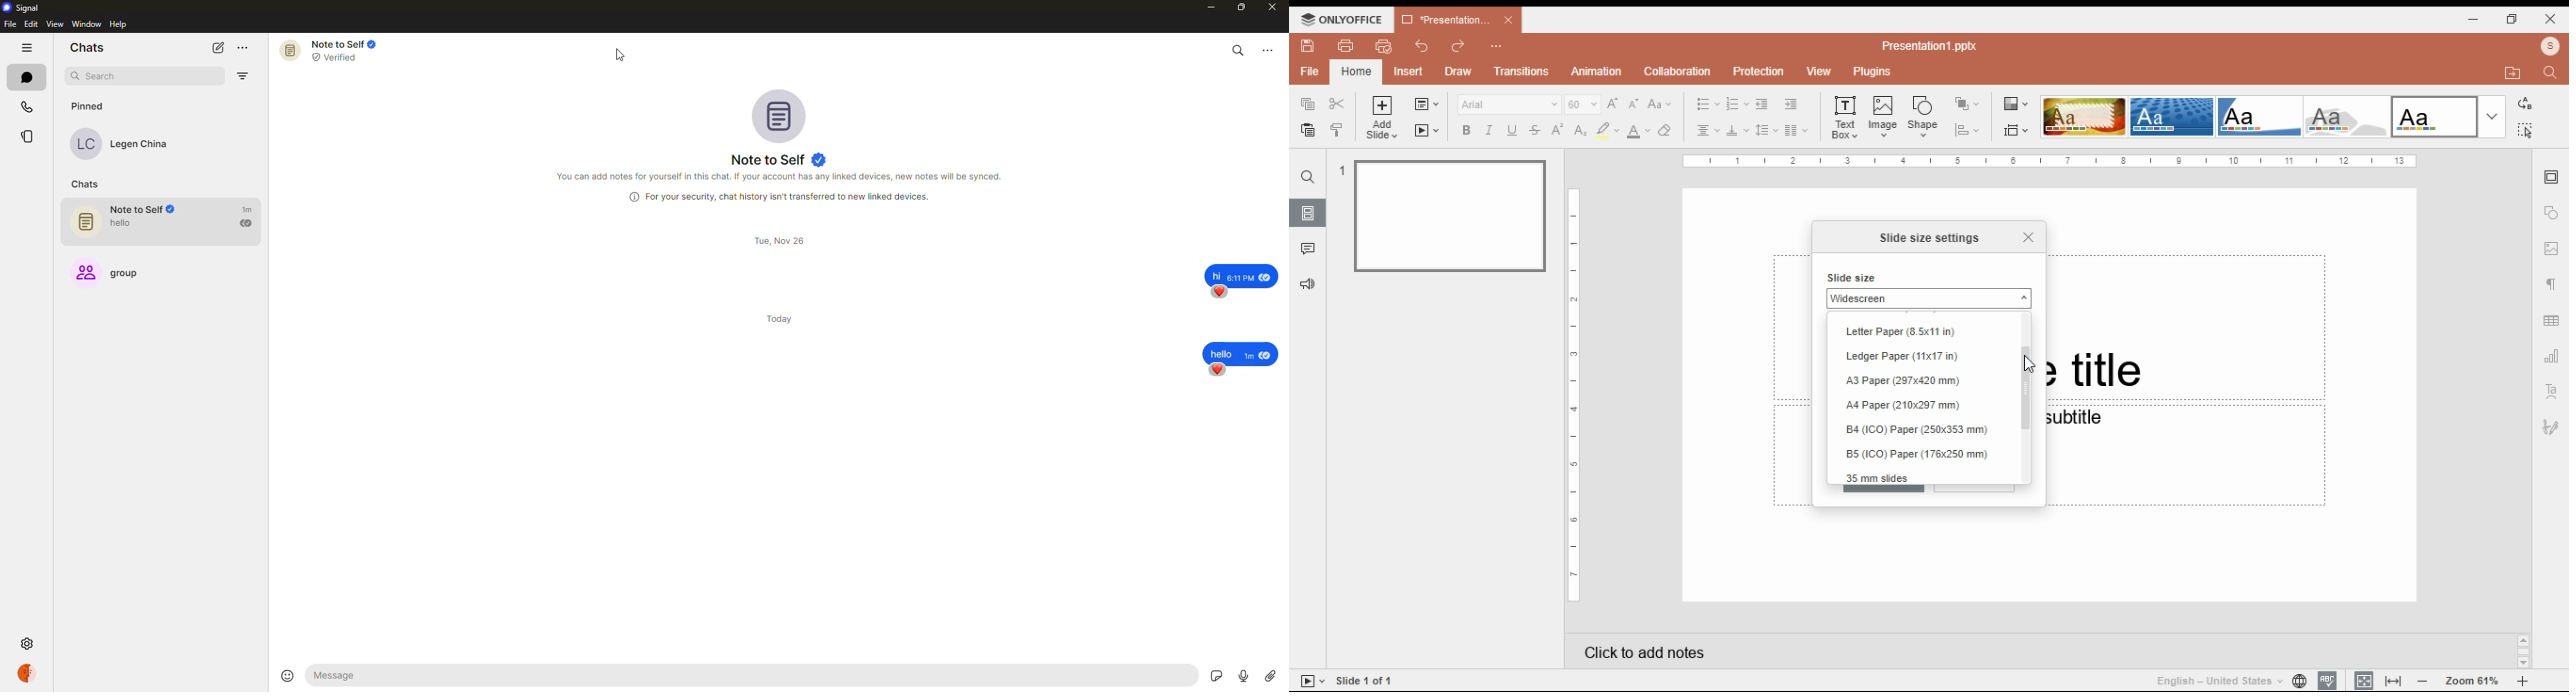 The height and width of the screenshot is (700, 2576). What do you see at coordinates (1901, 333) in the screenshot?
I see `Letter Paper (8.5x11 in)` at bounding box center [1901, 333].